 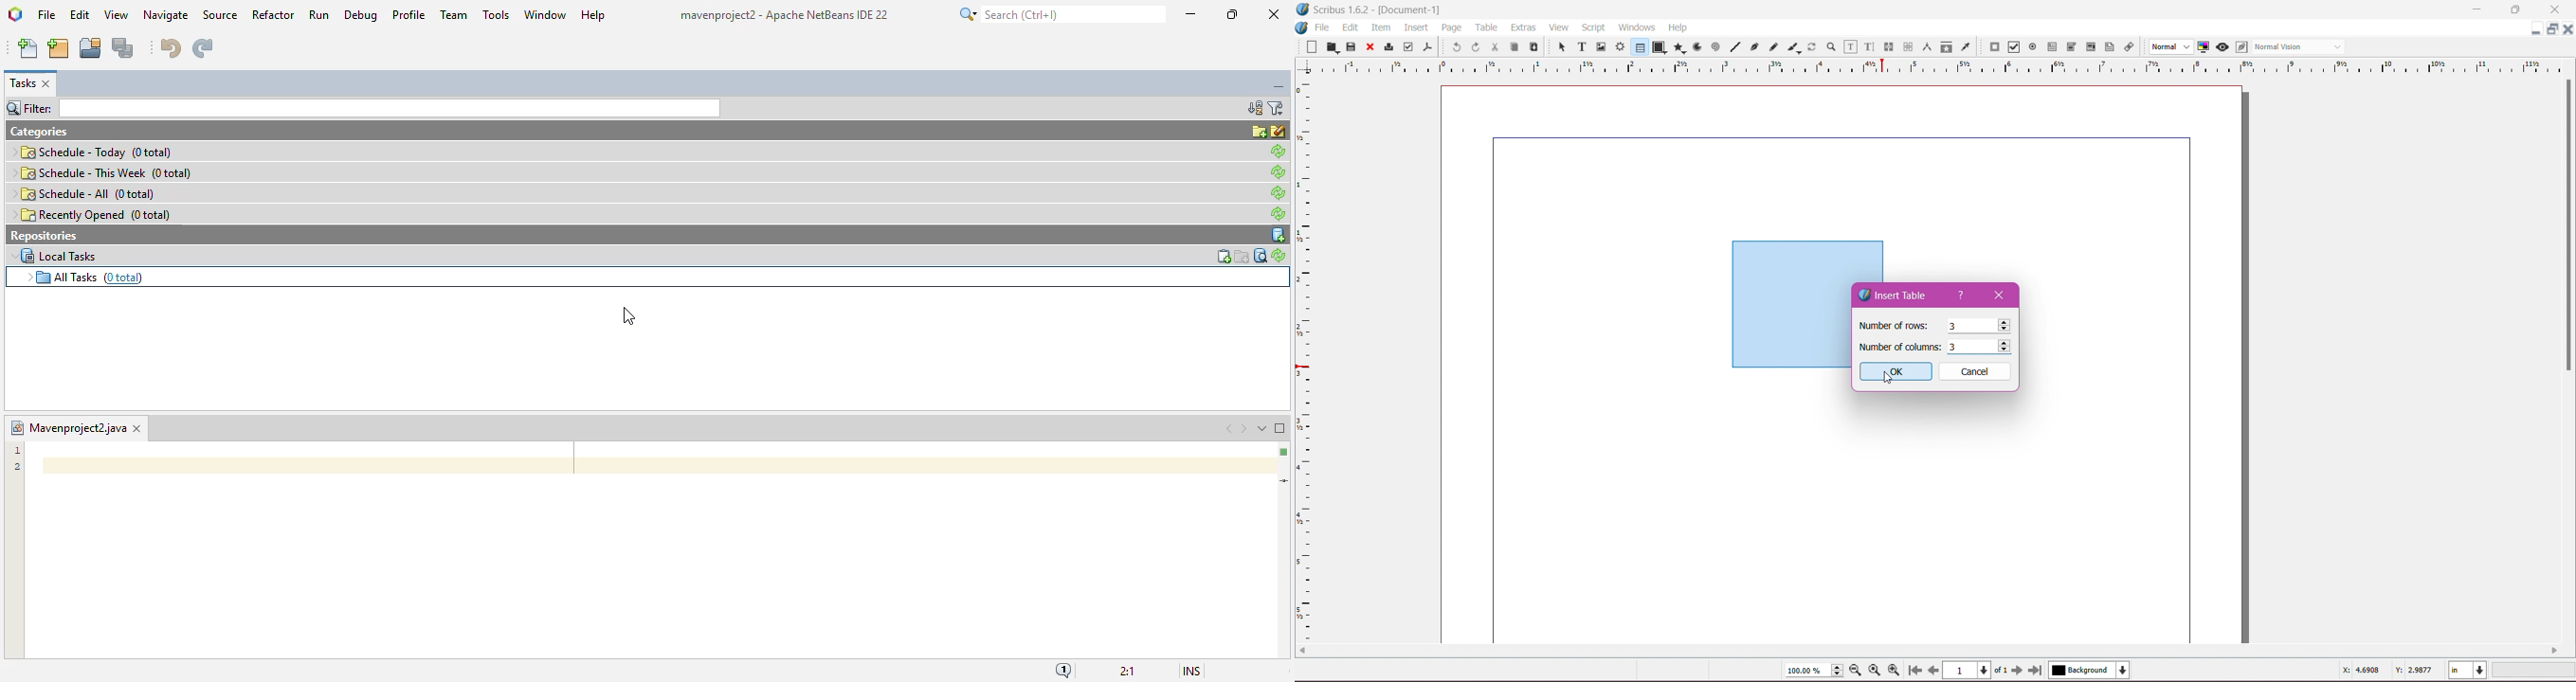 I want to click on Help, so click(x=1678, y=28).